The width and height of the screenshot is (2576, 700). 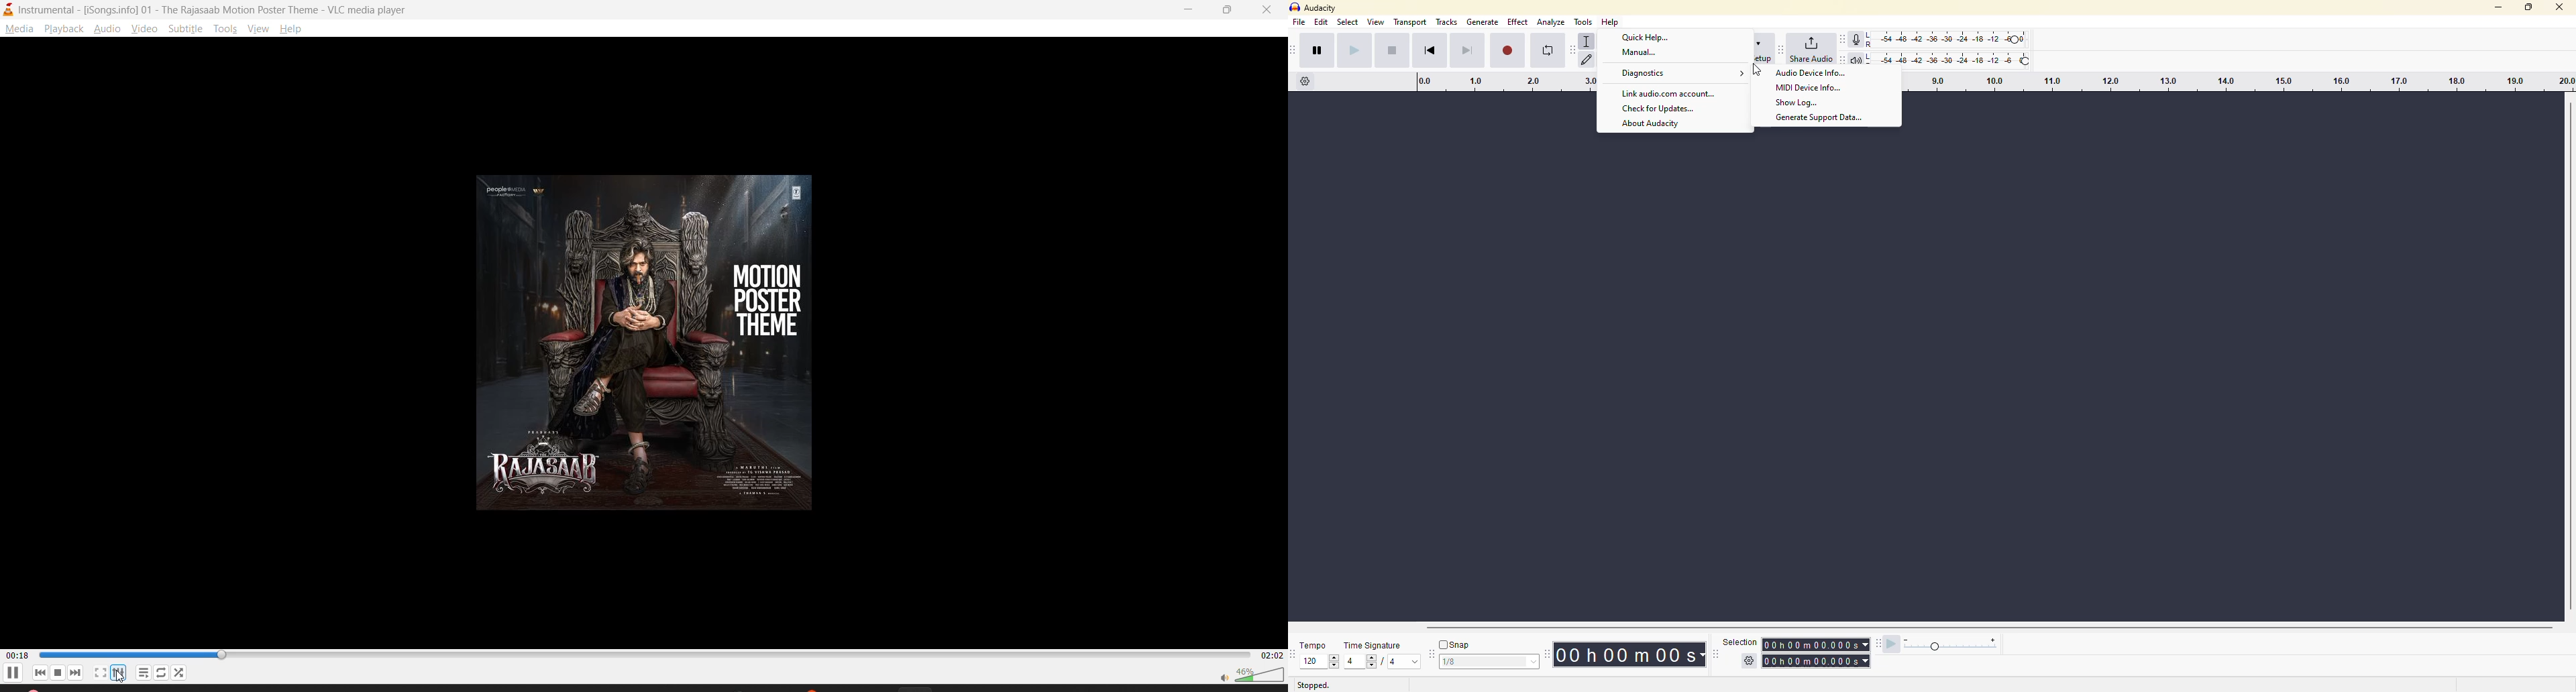 I want to click on maximize, so click(x=1231, y=11).